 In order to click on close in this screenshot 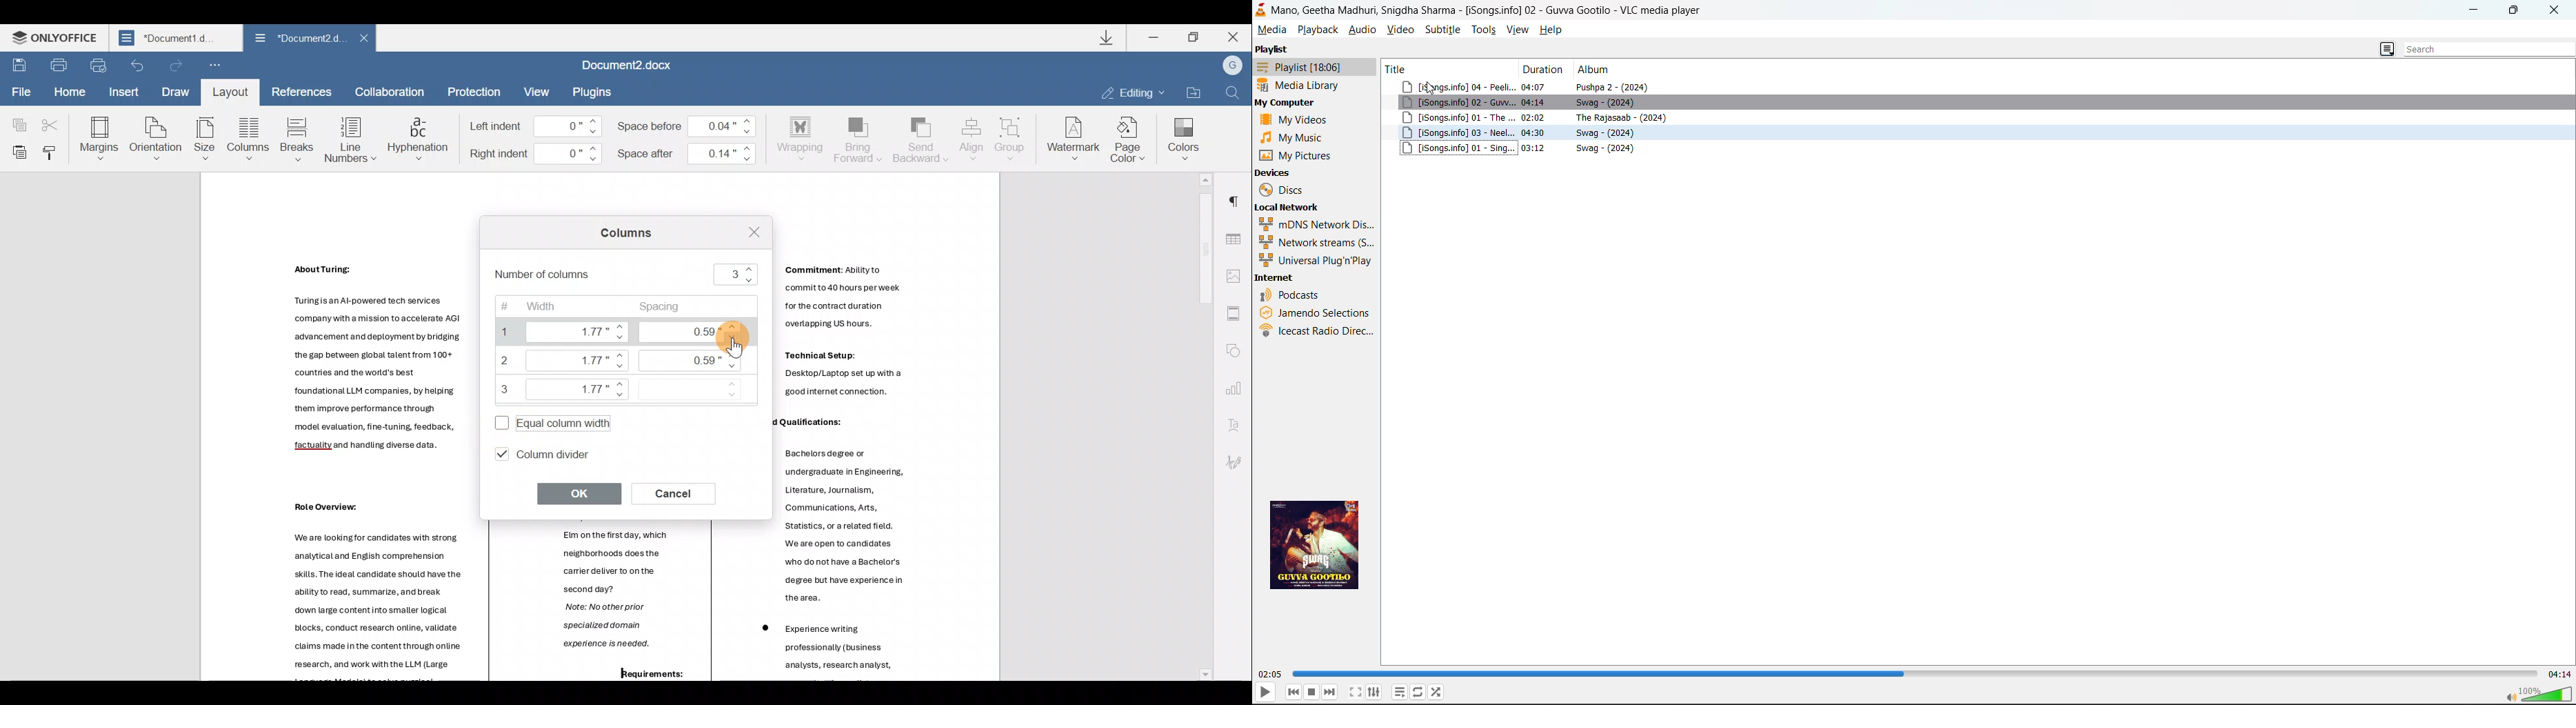, I will do `click(2553, 11)`.